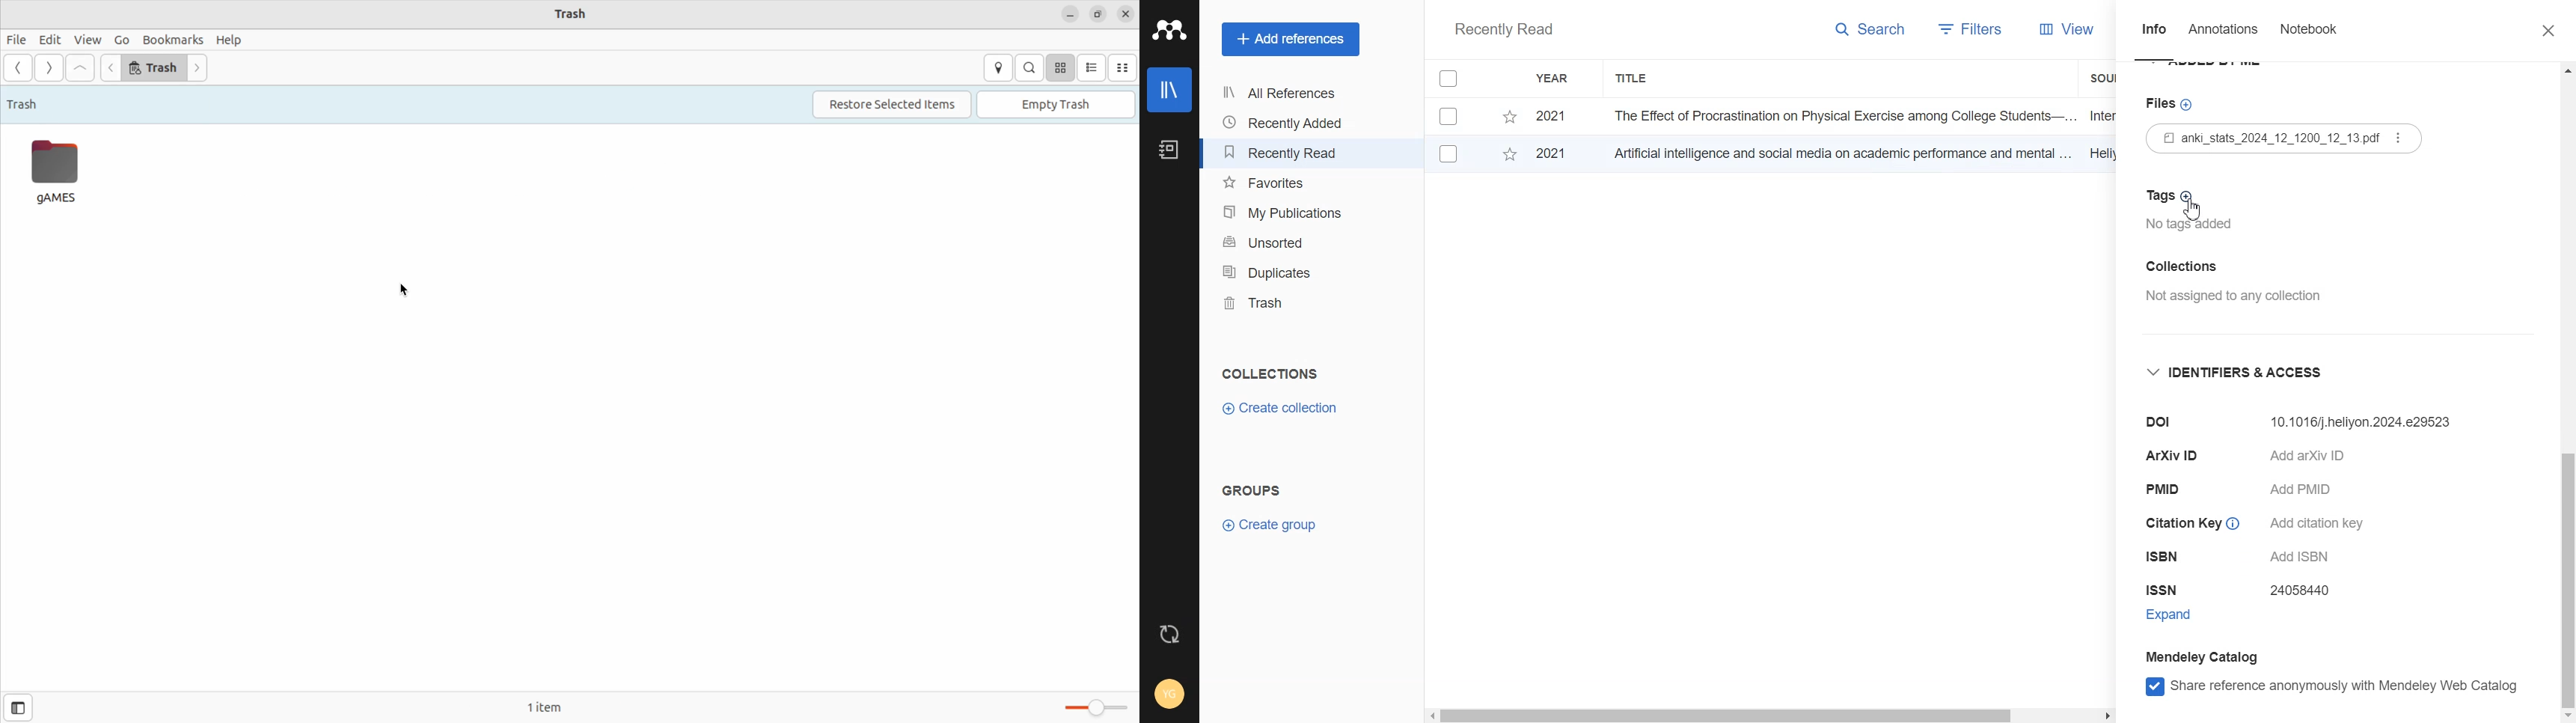 The width and height of the screenshot is (2576, 728). I want to click on Create Collection, so click(1282, 409).